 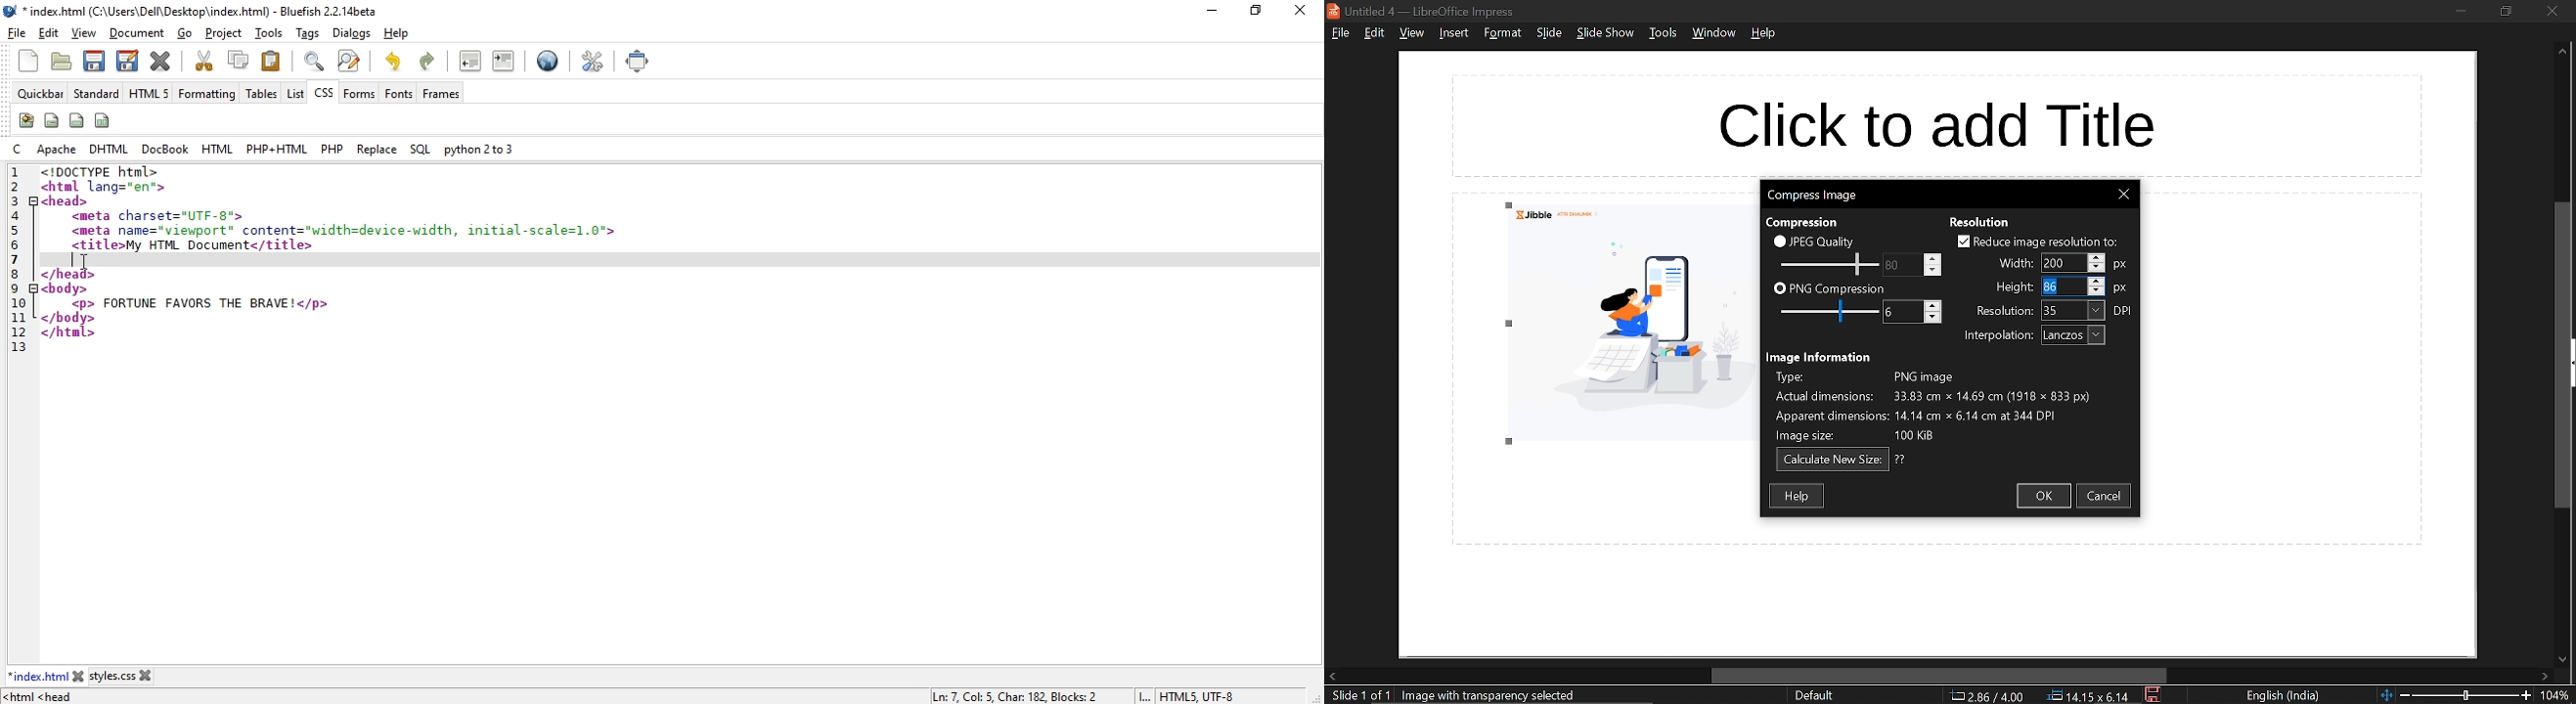 What do you see at coordinates (2124, 311) in the screenshot?
I see `resolution unit: DPI` at bounding box center [2124, 311].